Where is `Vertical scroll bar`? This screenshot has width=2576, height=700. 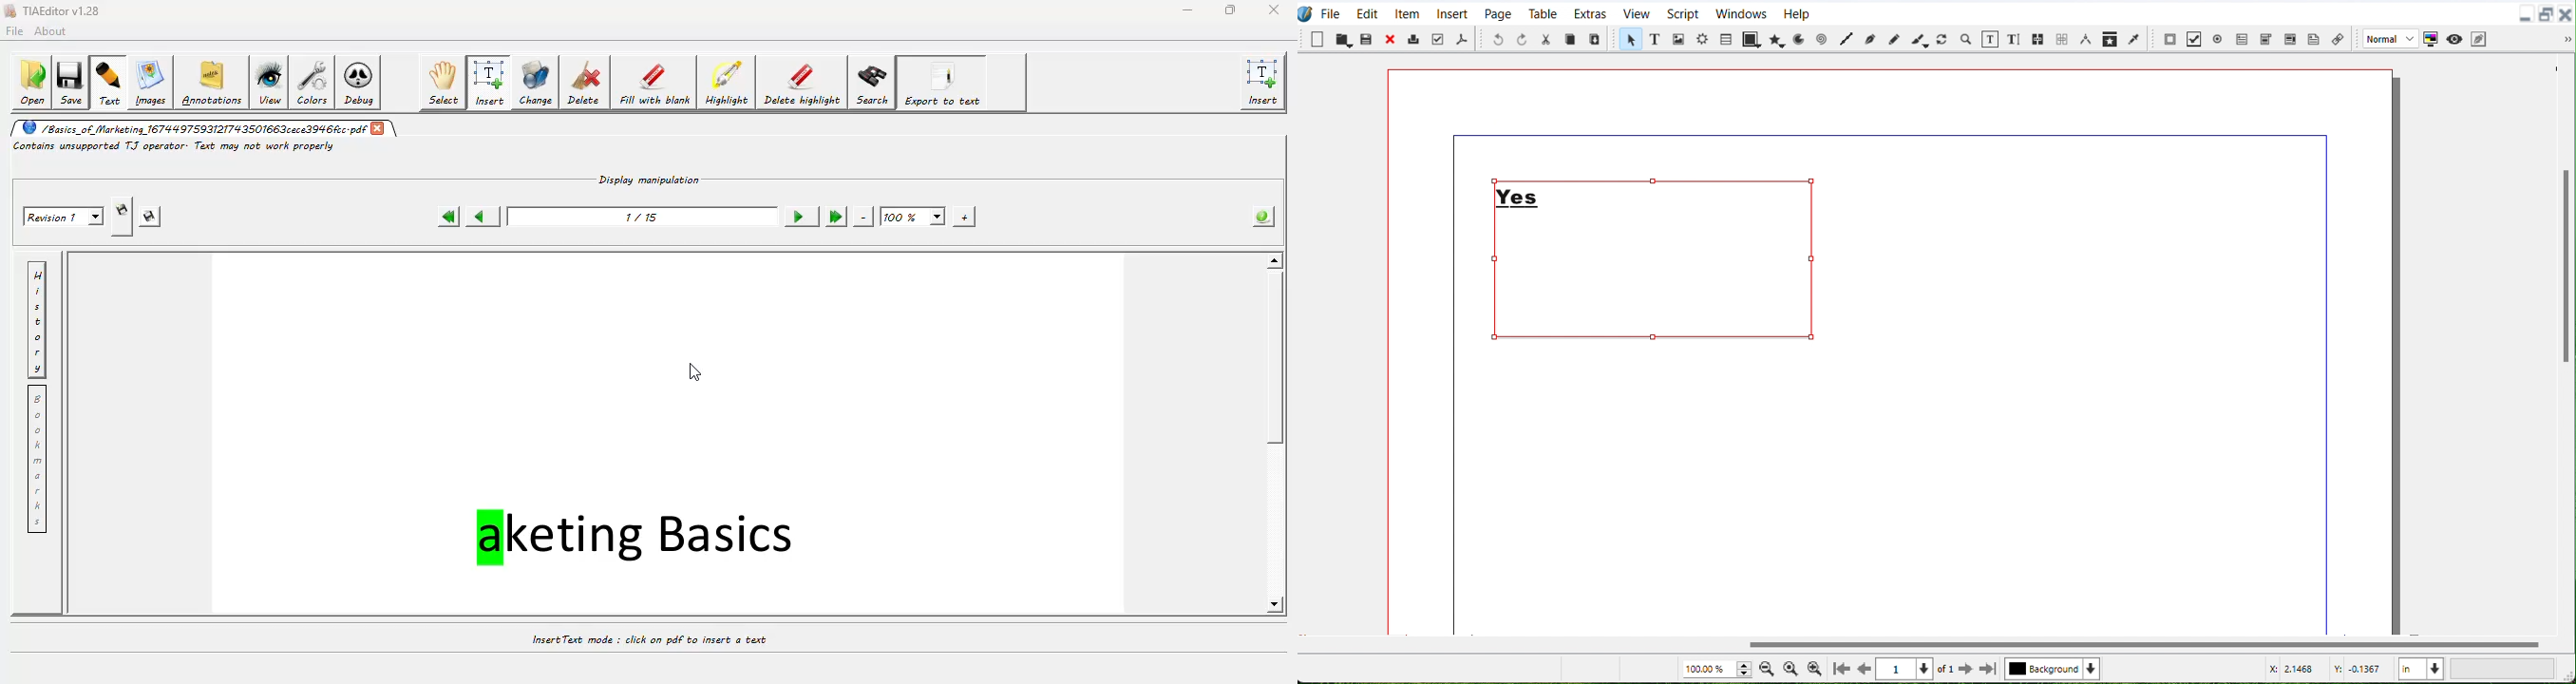 Vertical scroll bar is located at coordinates (1924, 644).